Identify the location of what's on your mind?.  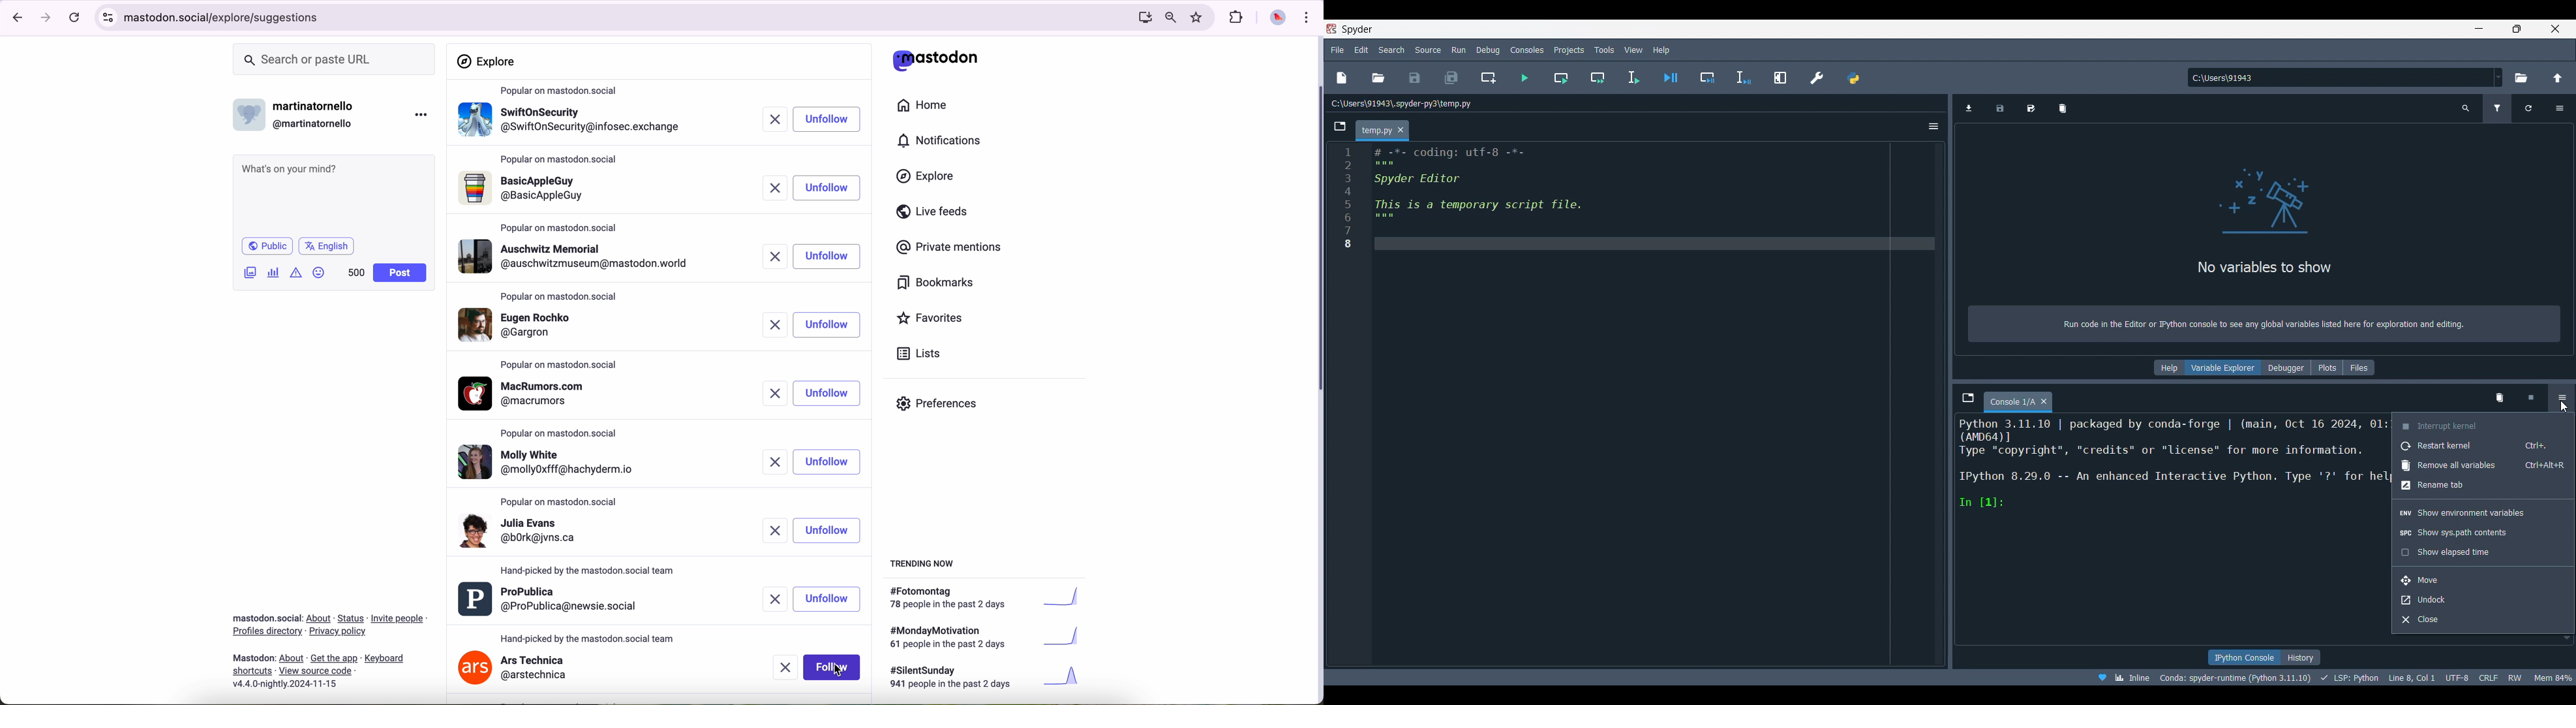
(333, 194).